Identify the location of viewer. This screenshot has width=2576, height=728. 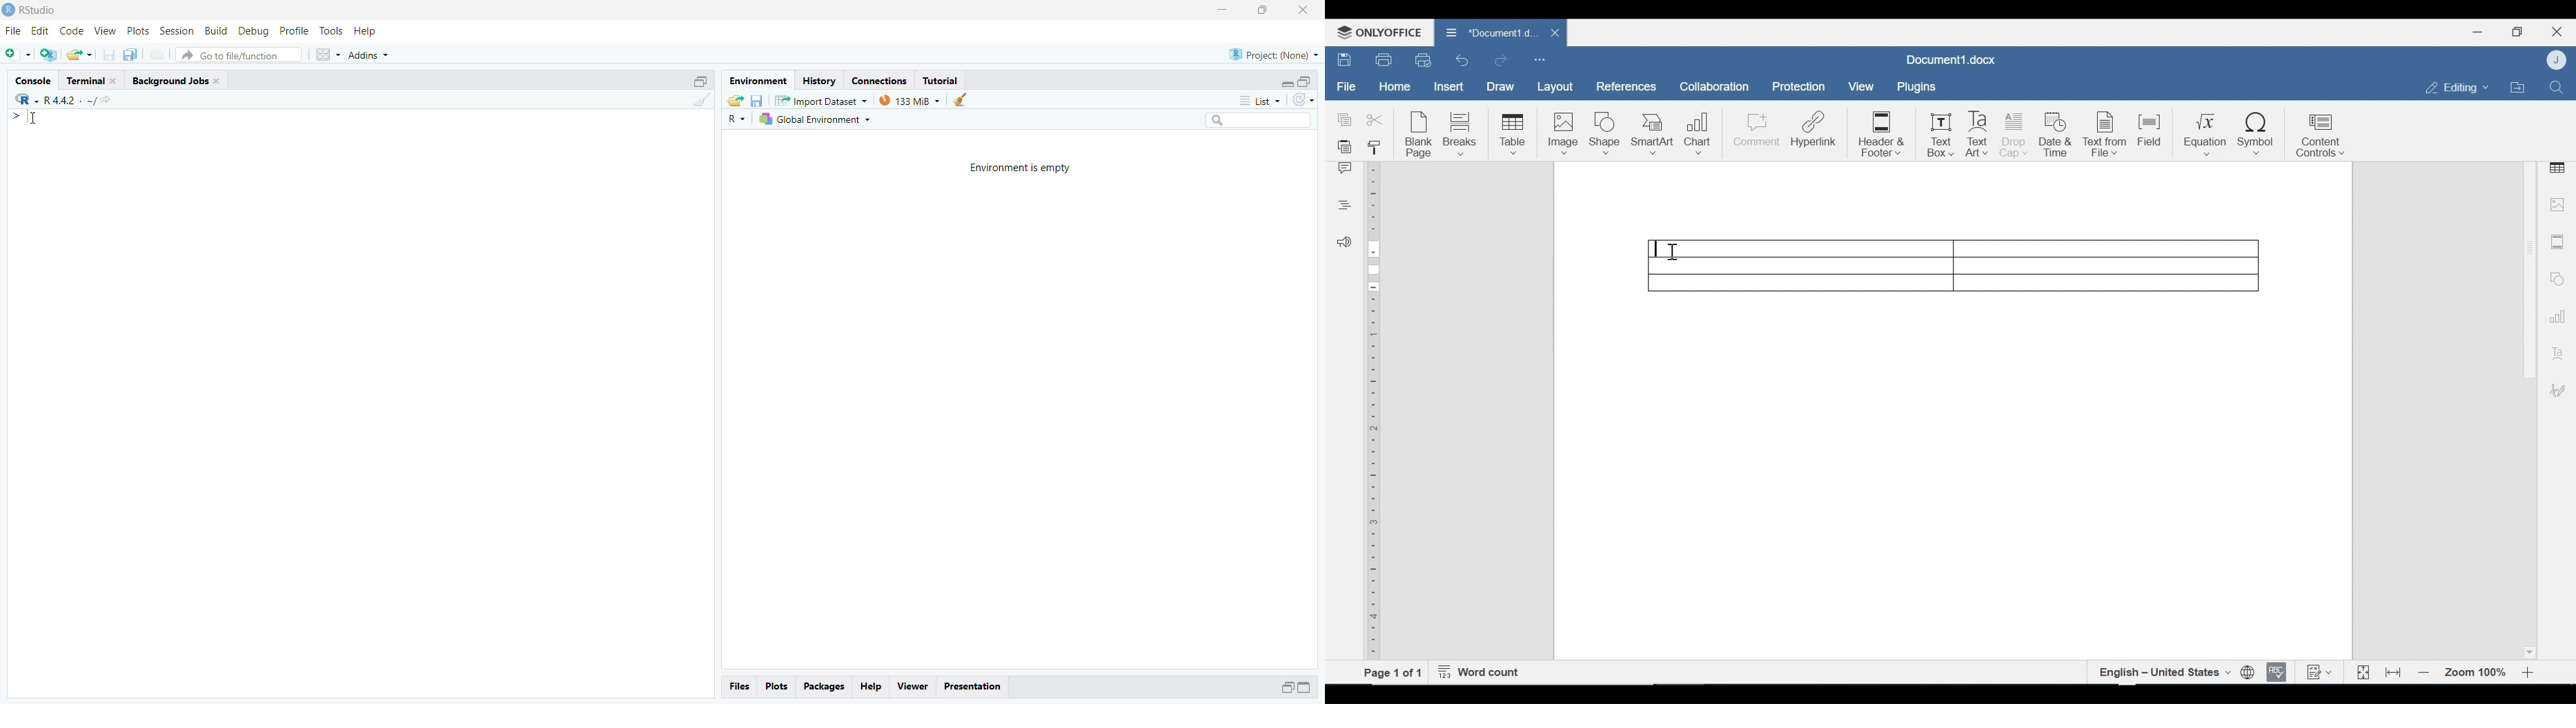
(914, 685).